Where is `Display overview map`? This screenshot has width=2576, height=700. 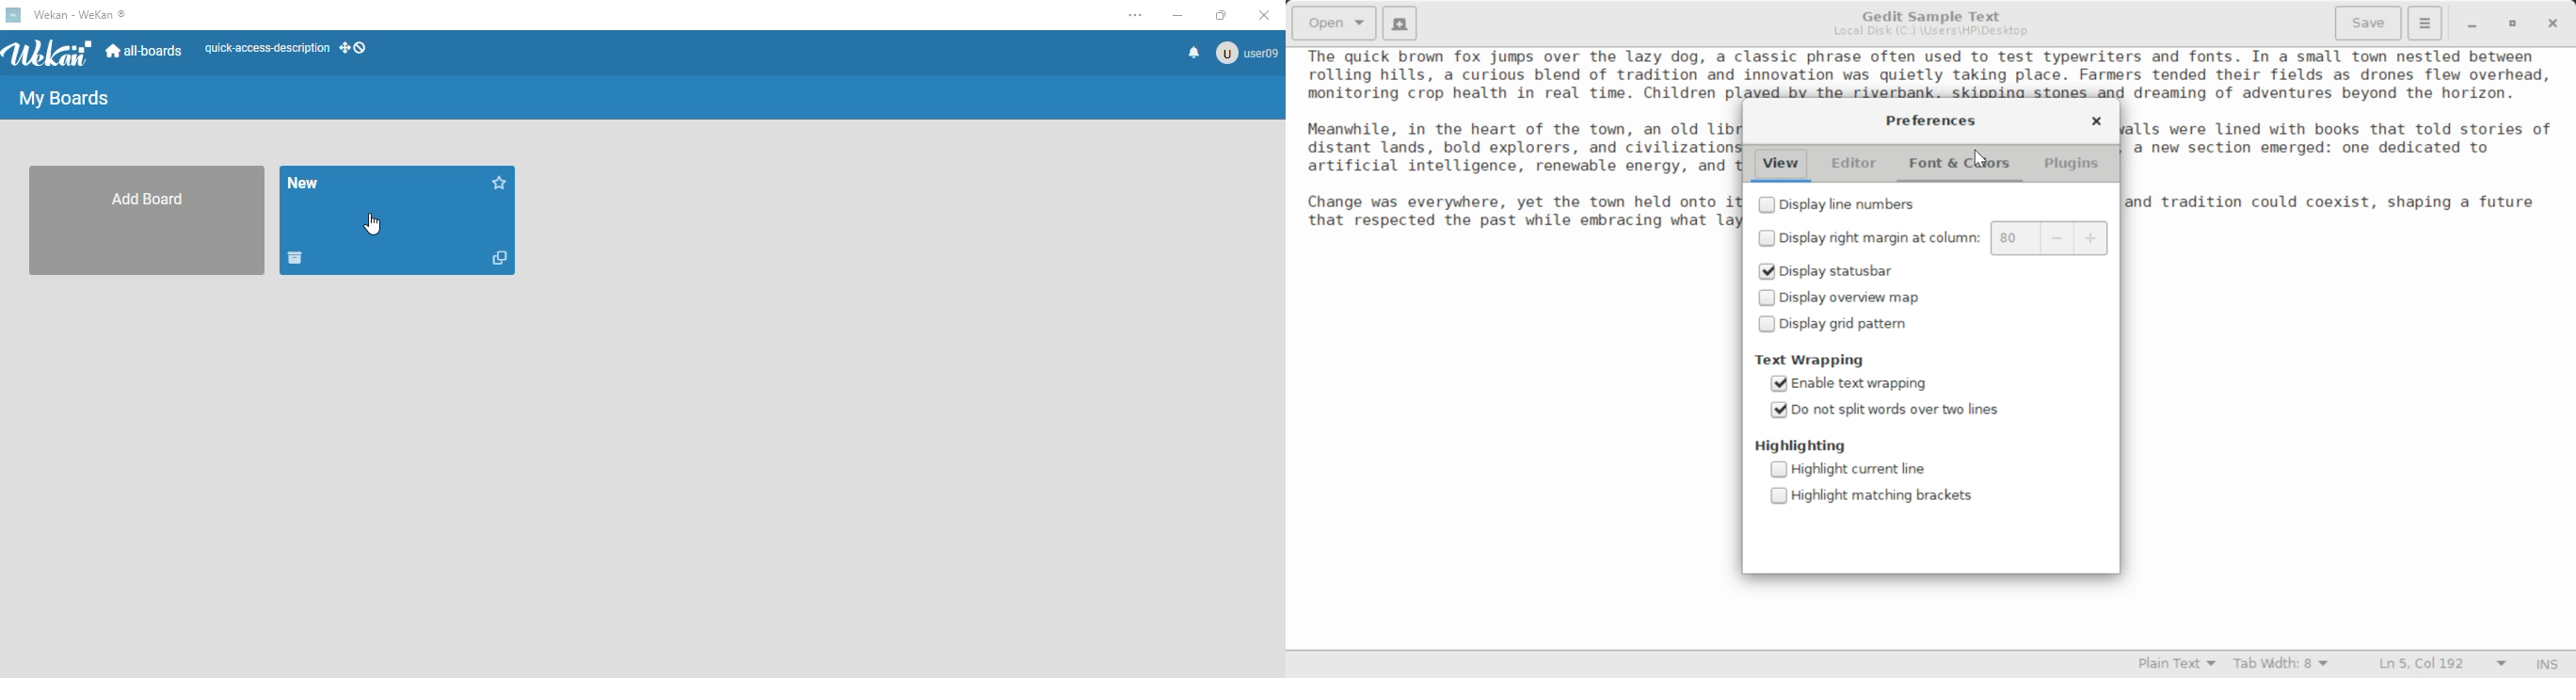 Display overview map is located at coordinates (1846, 299).